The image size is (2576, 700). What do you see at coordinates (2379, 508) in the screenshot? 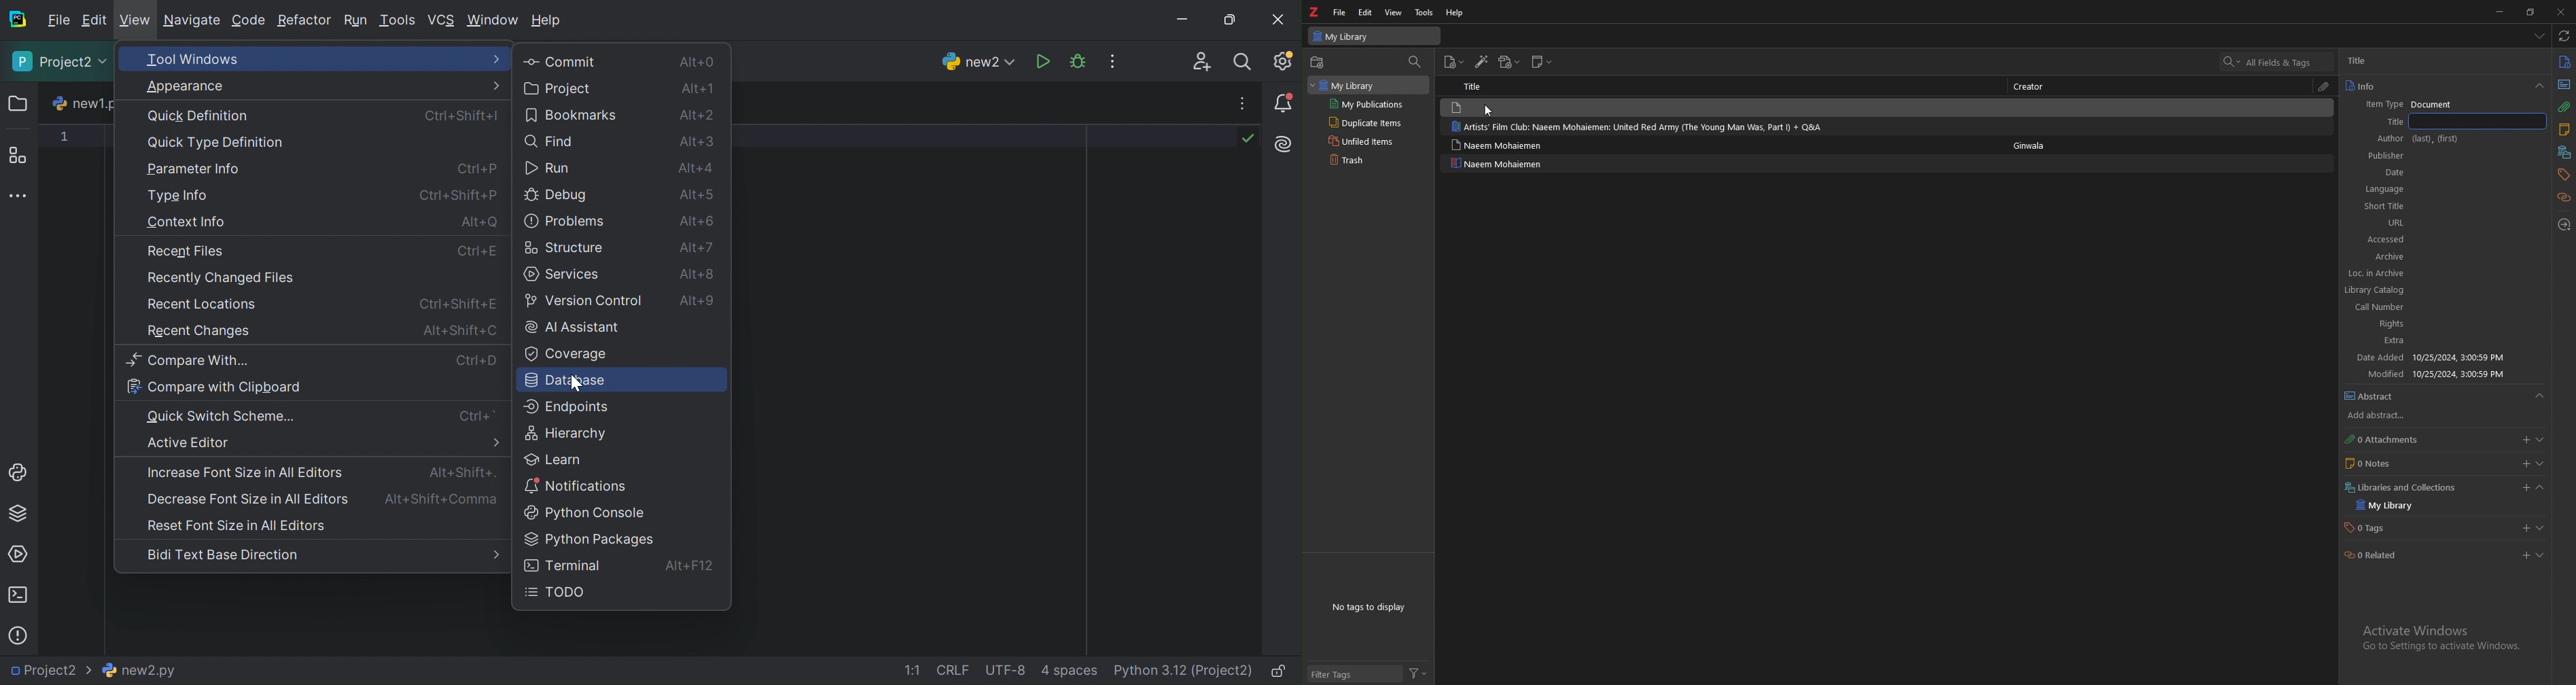
I see `date added` at bounding box center [2379, 508].